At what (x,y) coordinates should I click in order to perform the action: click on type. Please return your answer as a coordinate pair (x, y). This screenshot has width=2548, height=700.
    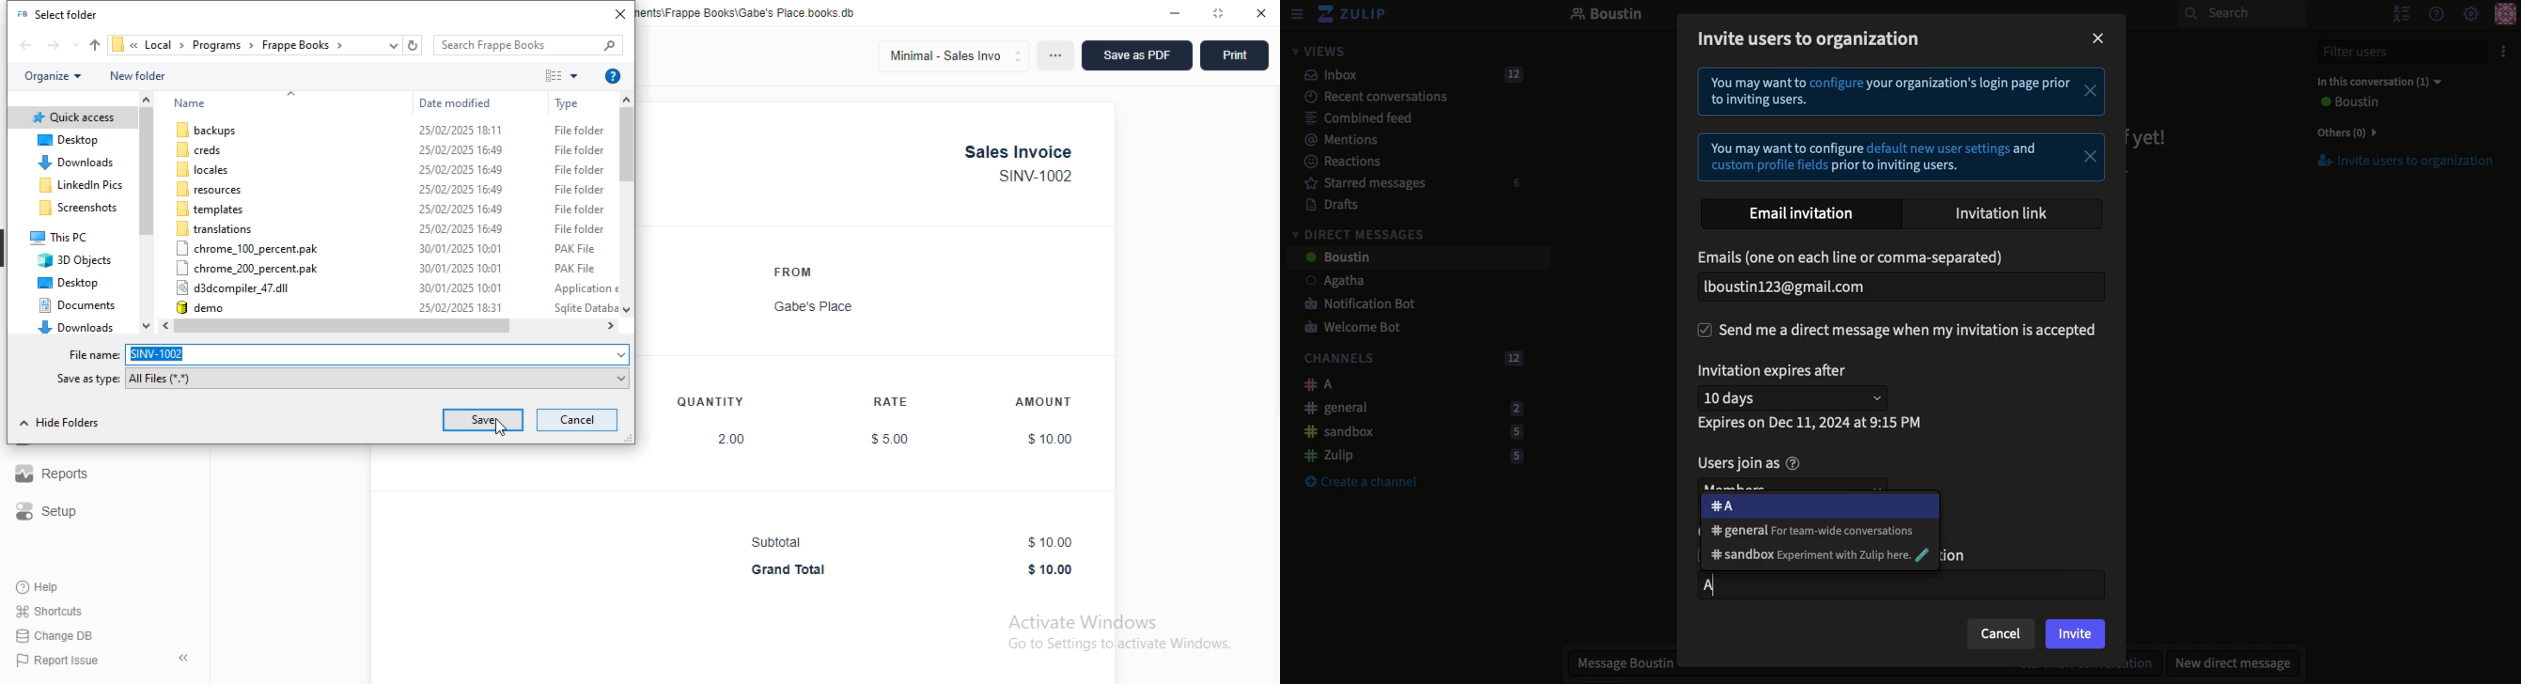
    Looking at the image, I should click on (567, 104).